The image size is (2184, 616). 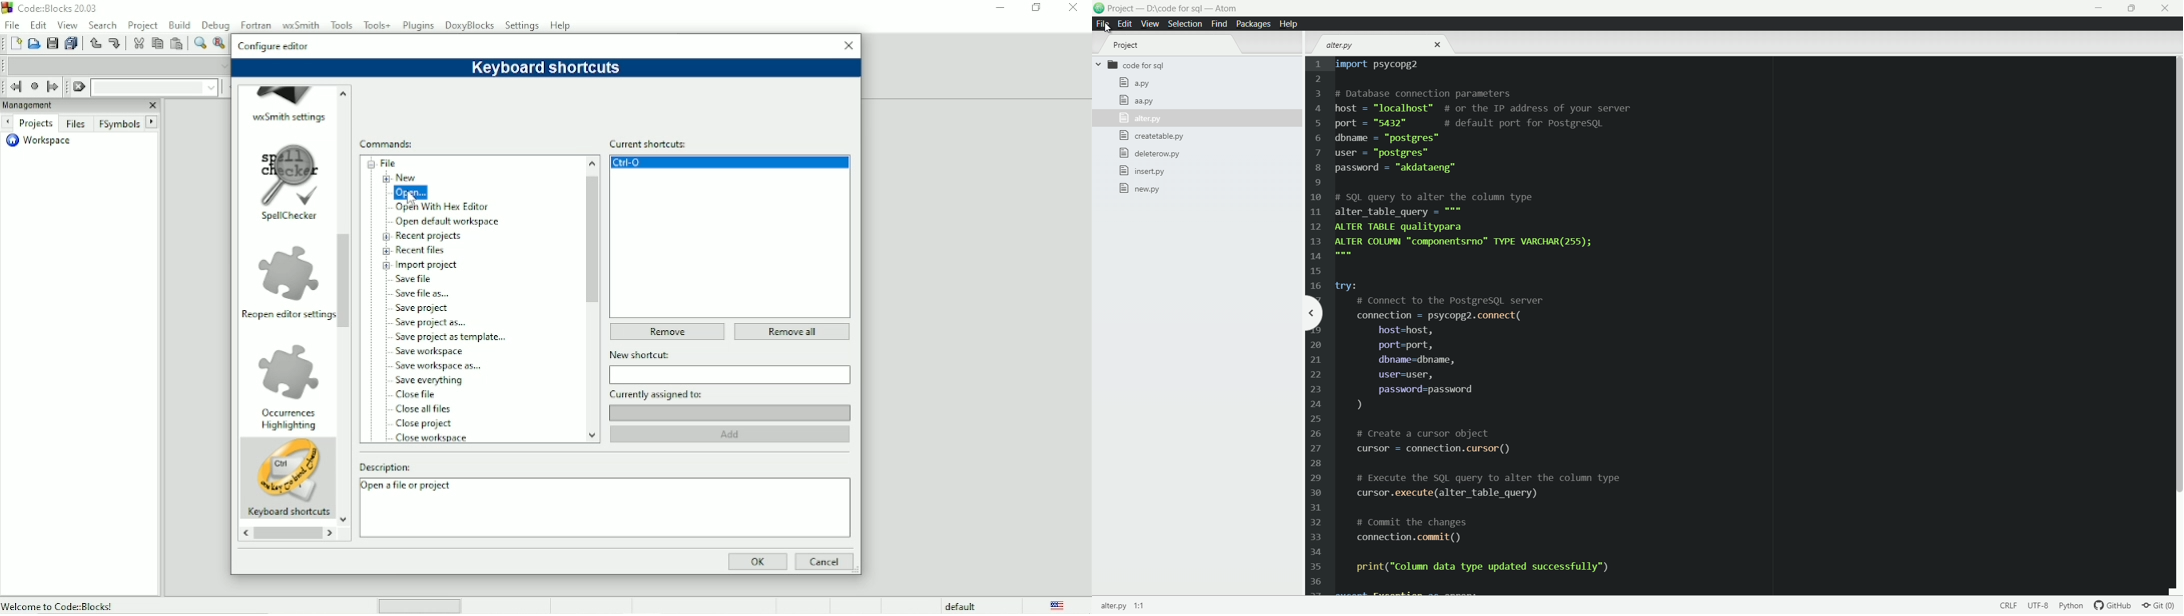 I want to click on Edit, so click(x=38, y=25).